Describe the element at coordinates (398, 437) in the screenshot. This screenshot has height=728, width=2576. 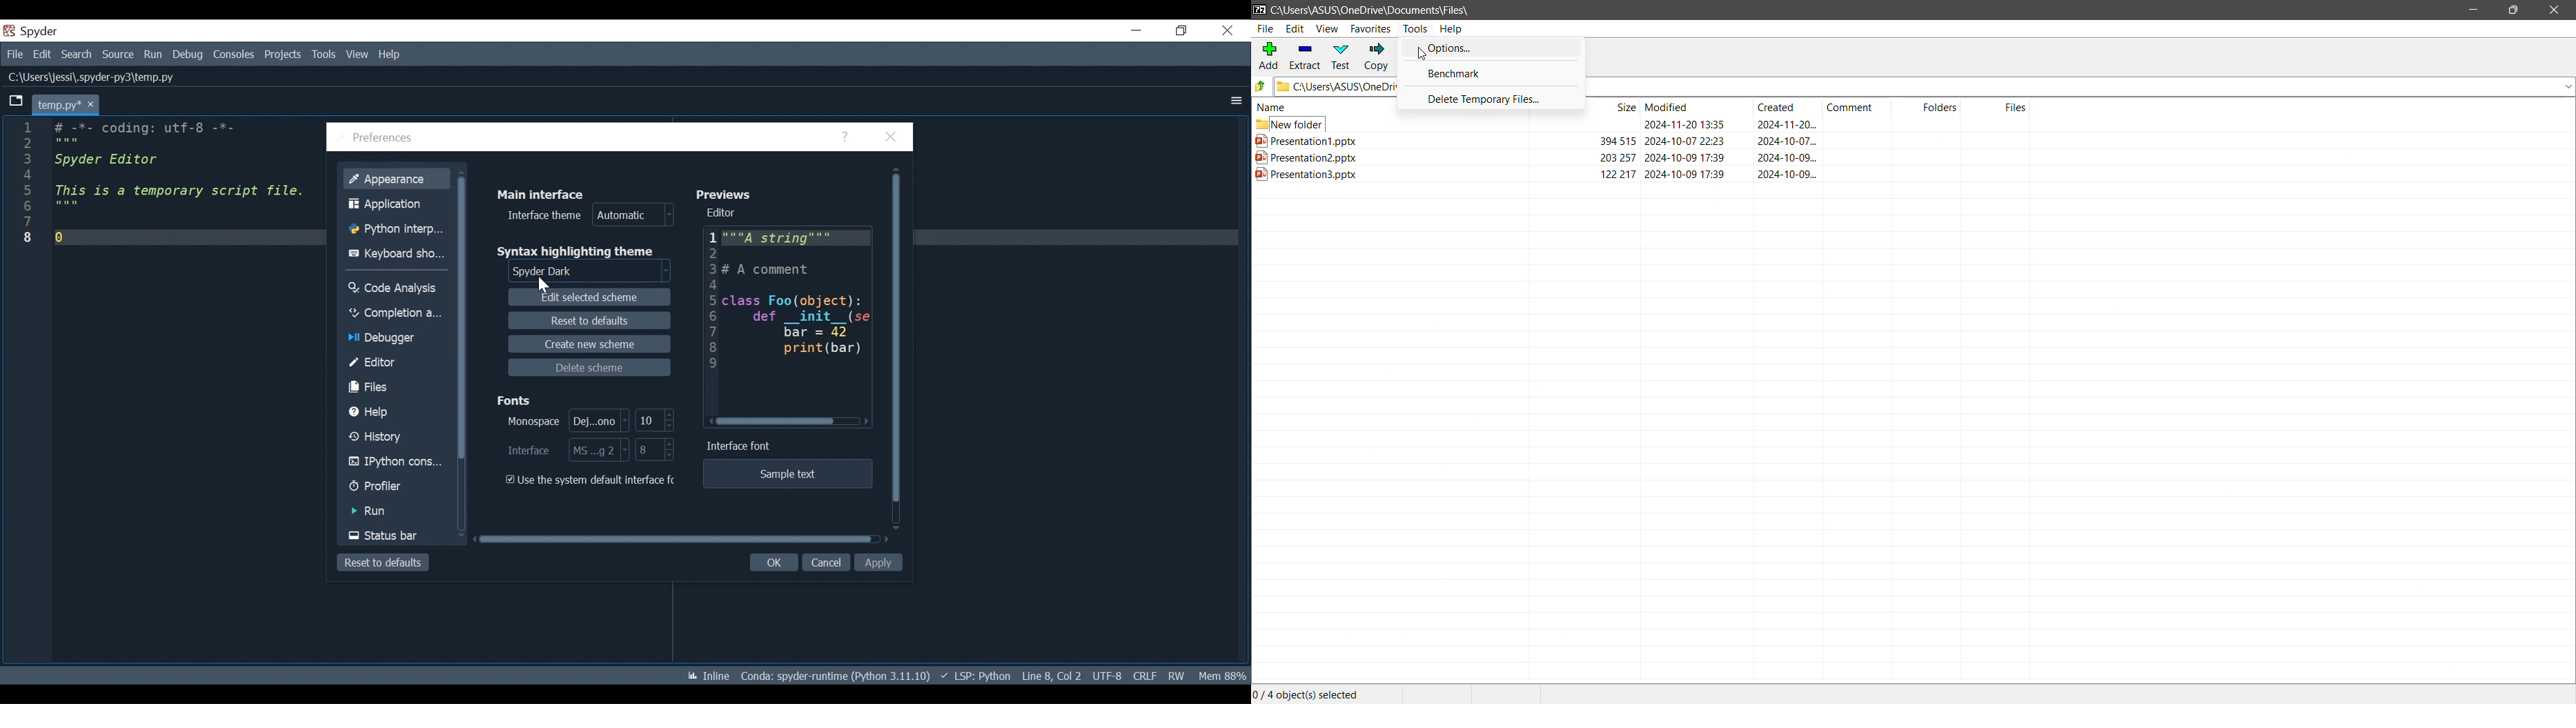
I see `History` at that location.